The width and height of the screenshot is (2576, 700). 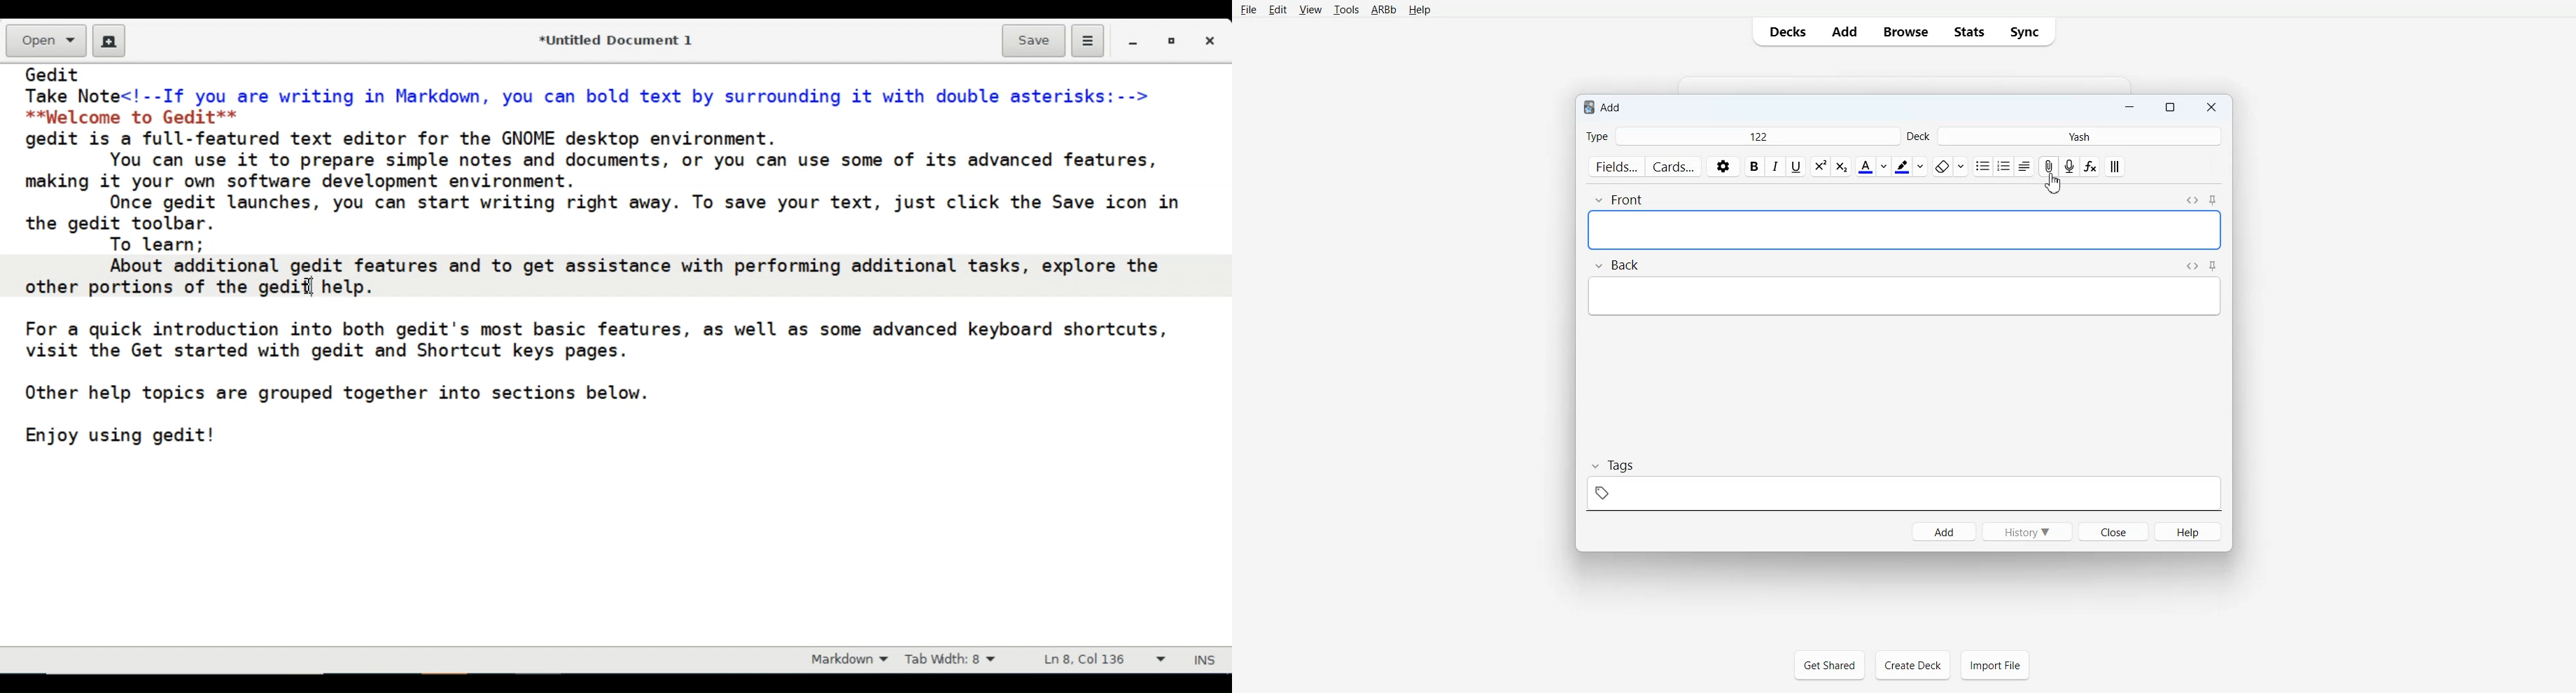 I want to click on Add, so click(x=1845, y=31).